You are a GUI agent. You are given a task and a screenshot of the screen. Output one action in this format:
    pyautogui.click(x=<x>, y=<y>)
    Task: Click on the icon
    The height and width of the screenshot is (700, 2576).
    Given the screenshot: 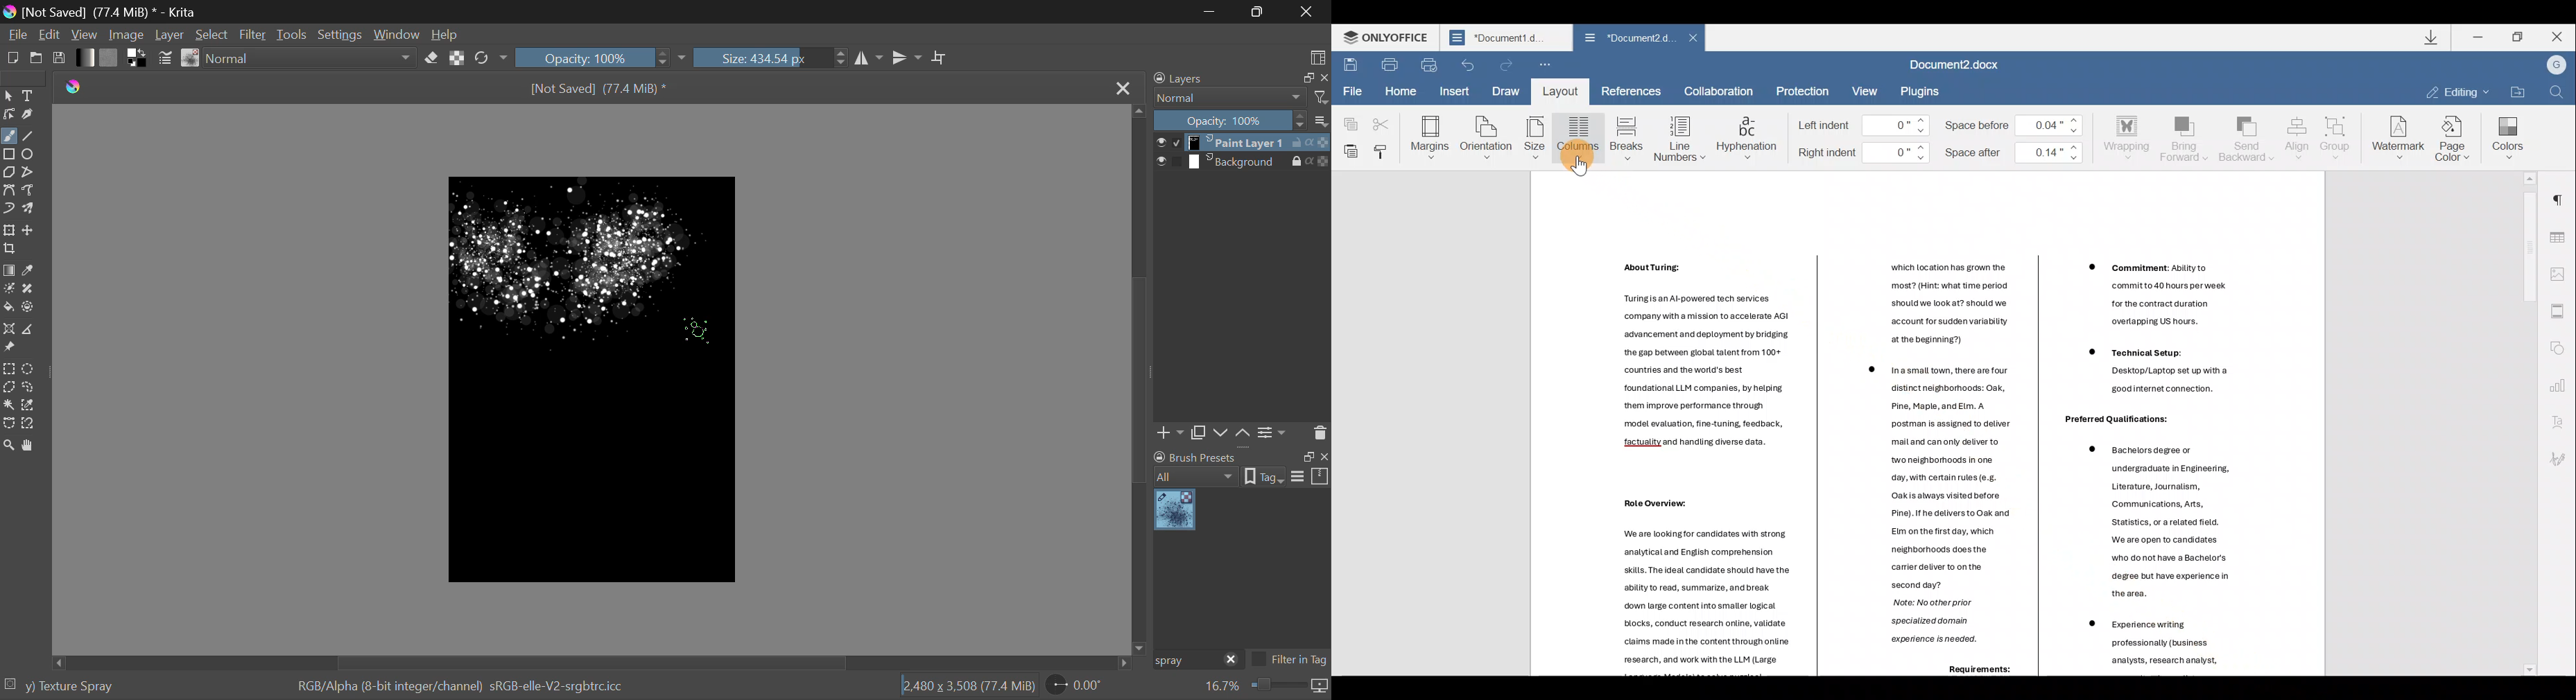 What is the action you would take?
    pyautogui.click(x=1320, y=687)
    